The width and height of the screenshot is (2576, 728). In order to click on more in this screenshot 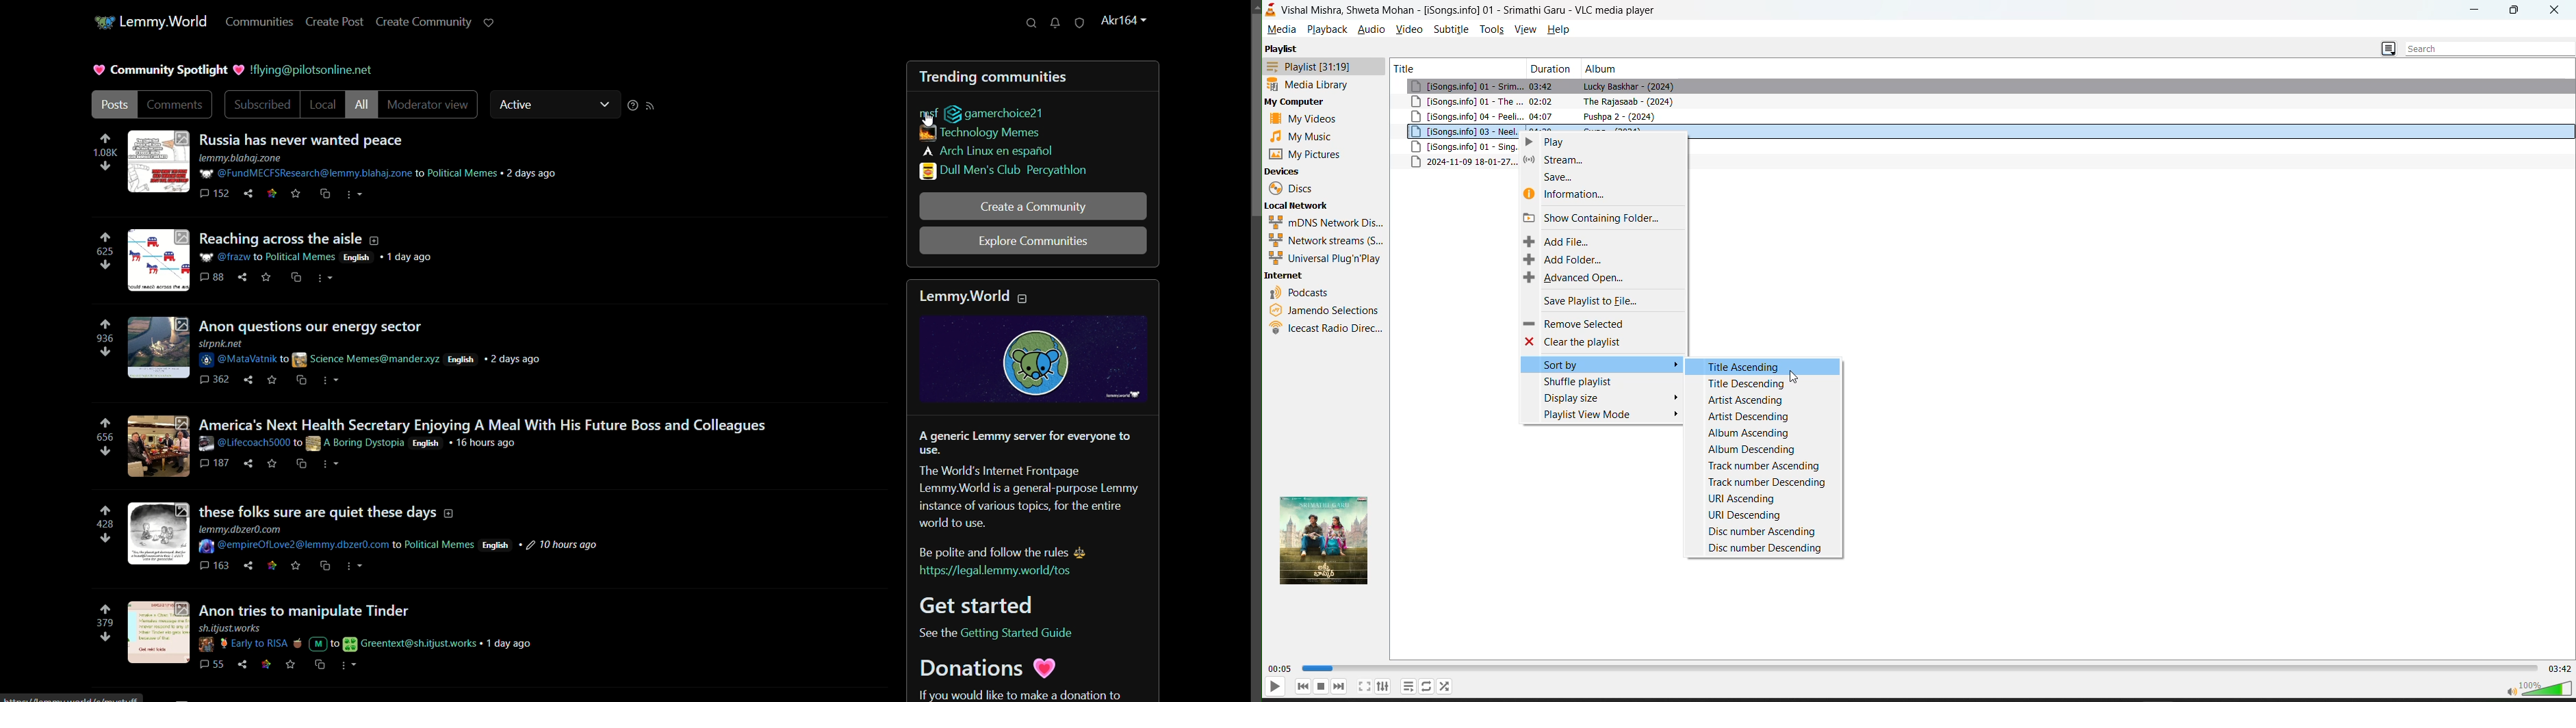, I will do `click(351, 663)`.